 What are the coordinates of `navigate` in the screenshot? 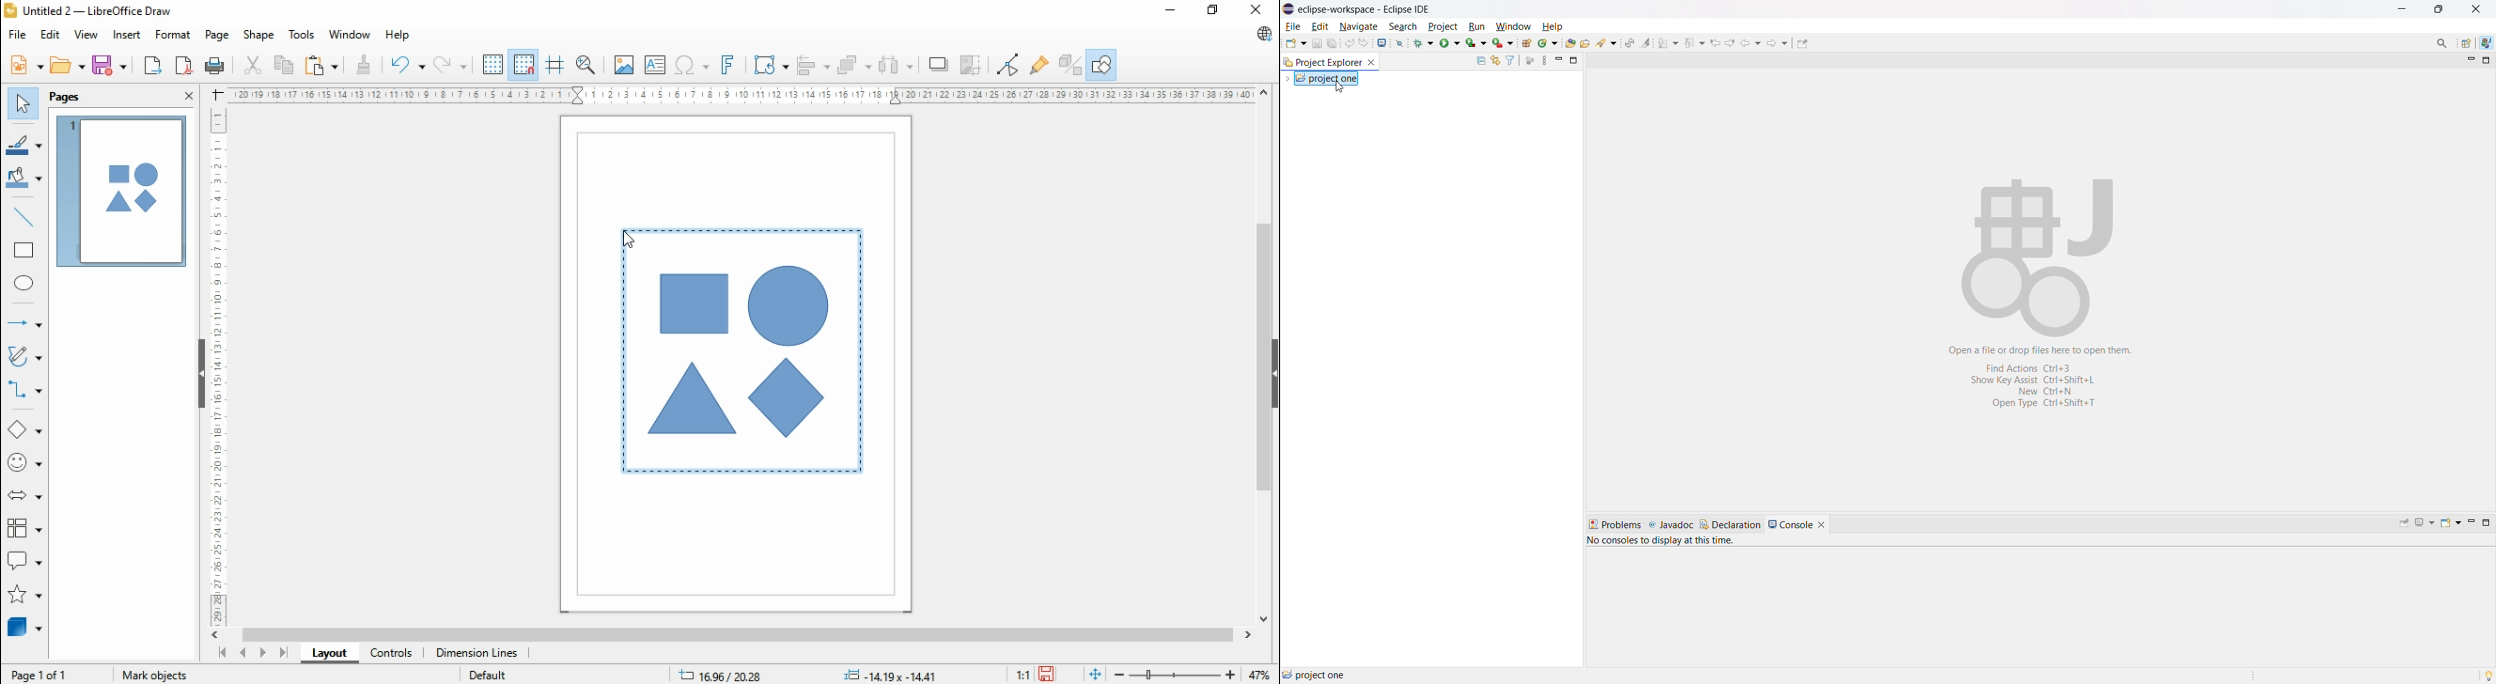 It's located at (1358, 26).